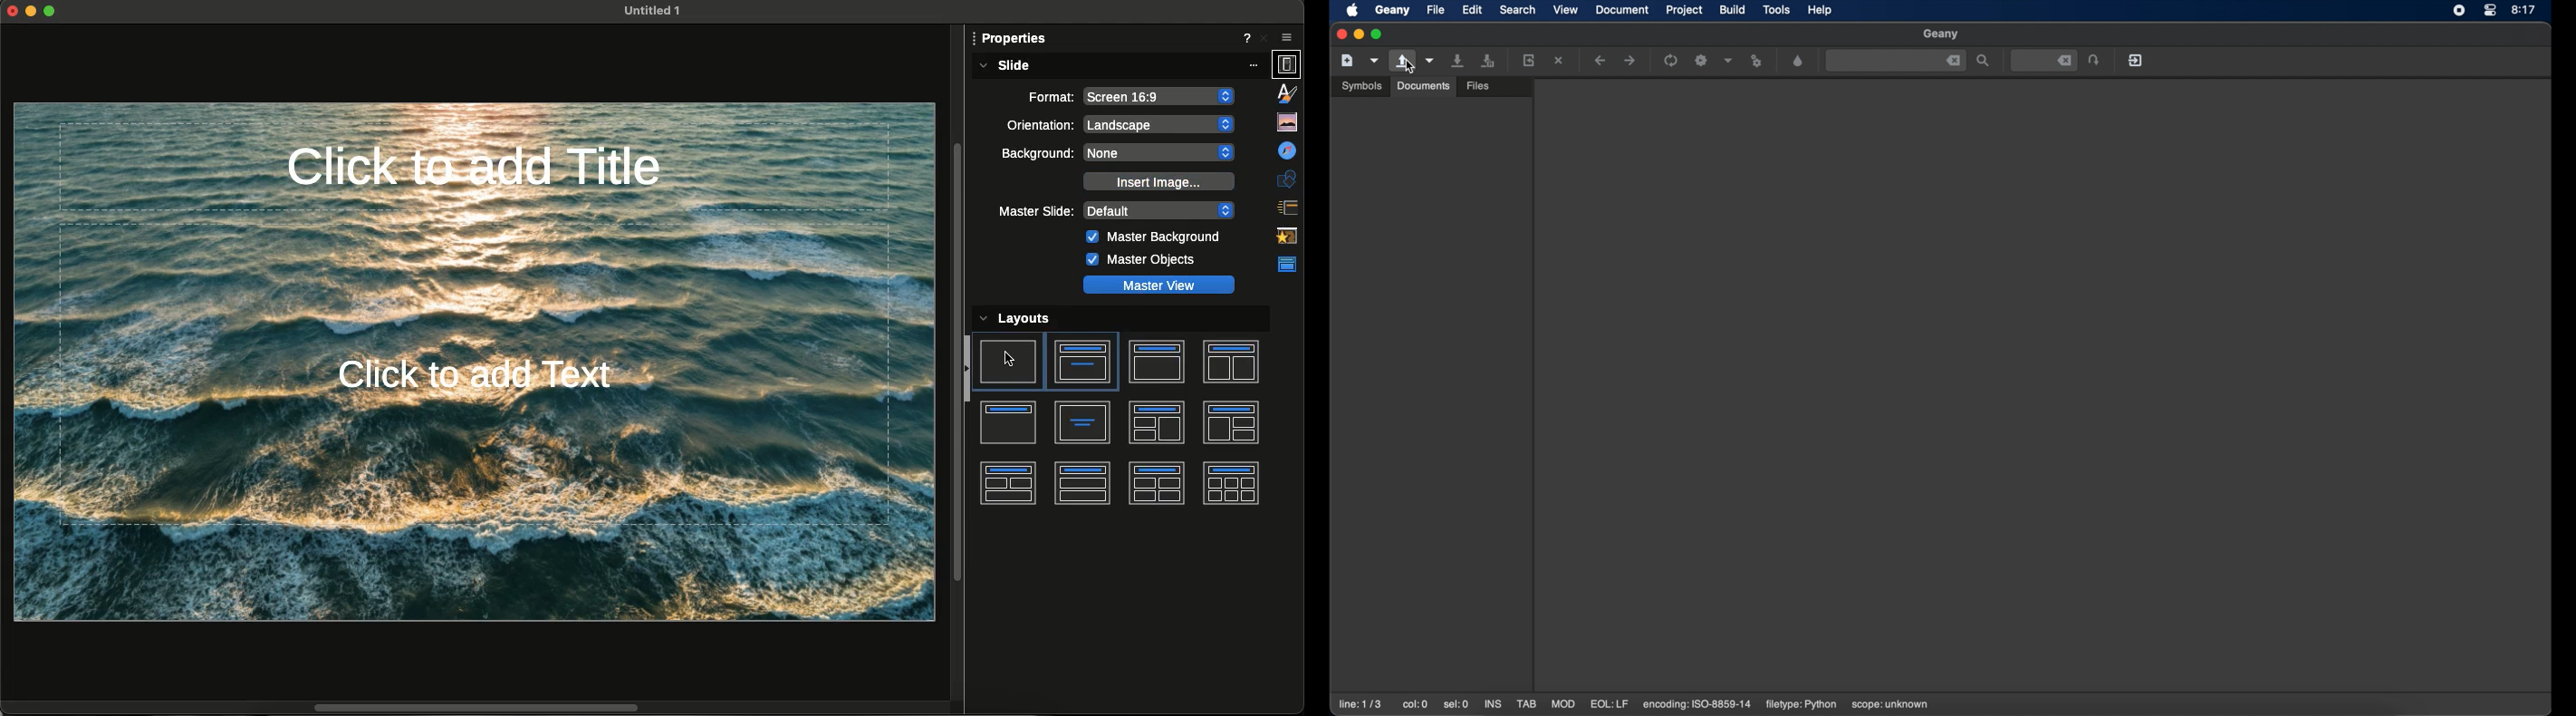 Image resolution: width=2576 pixels, height=728 pixels. I want to click on Help, so click(1244, 39).